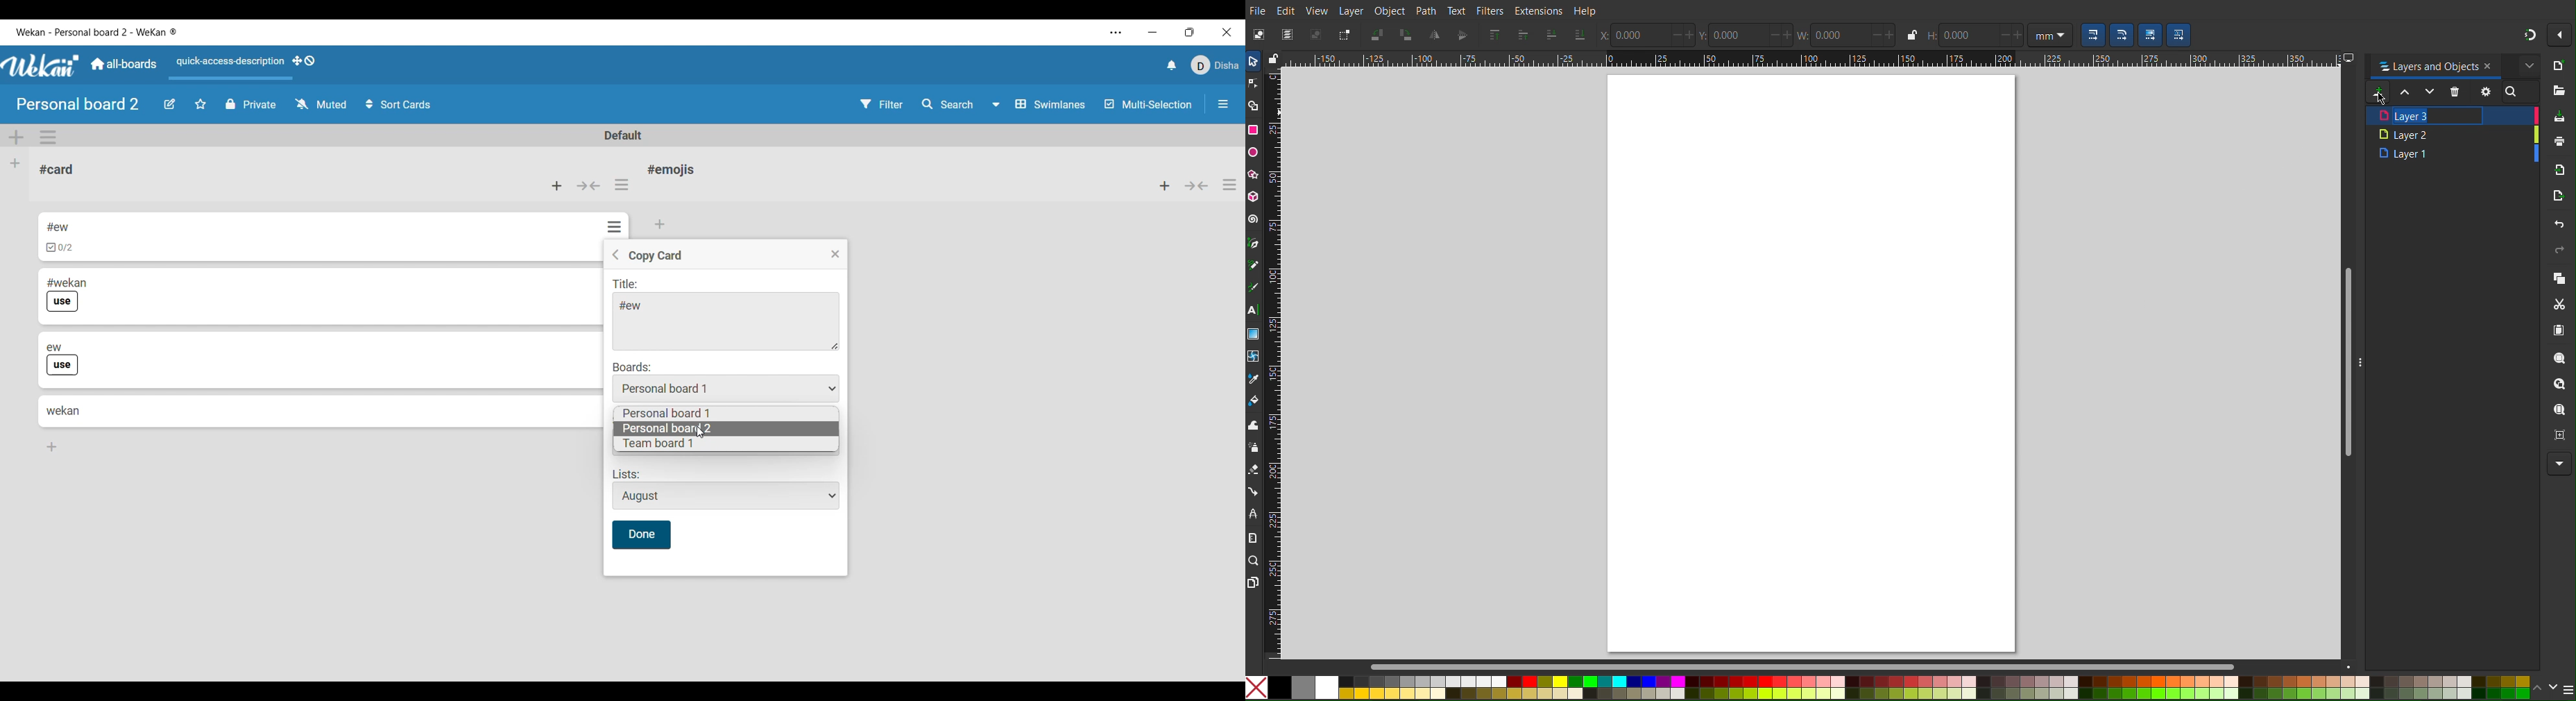 The image size is (2576, 728). Describe the element at coordinates (1379, 35) in the screenshot. I see `Rotate CCW` at that location.